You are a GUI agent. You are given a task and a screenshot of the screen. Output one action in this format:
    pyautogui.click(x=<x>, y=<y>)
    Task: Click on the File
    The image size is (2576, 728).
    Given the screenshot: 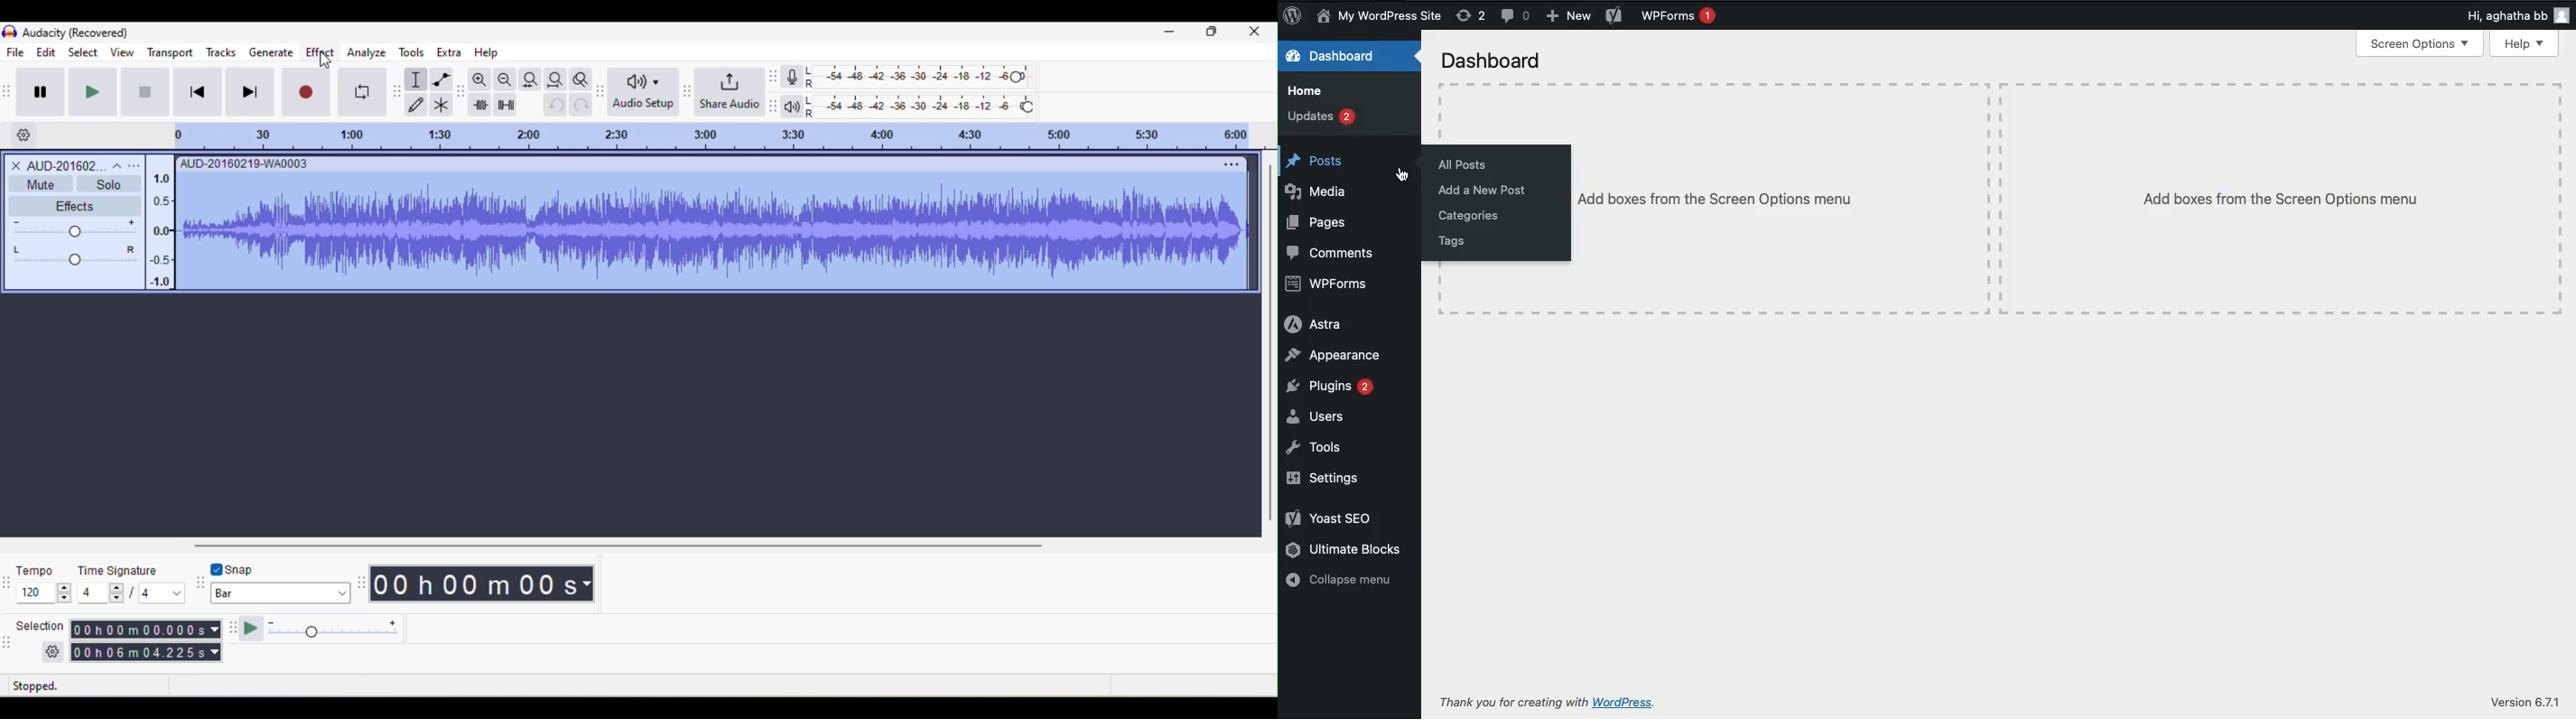 What is the action you would take?
    pyautogui.click(x=14, y=51)
    